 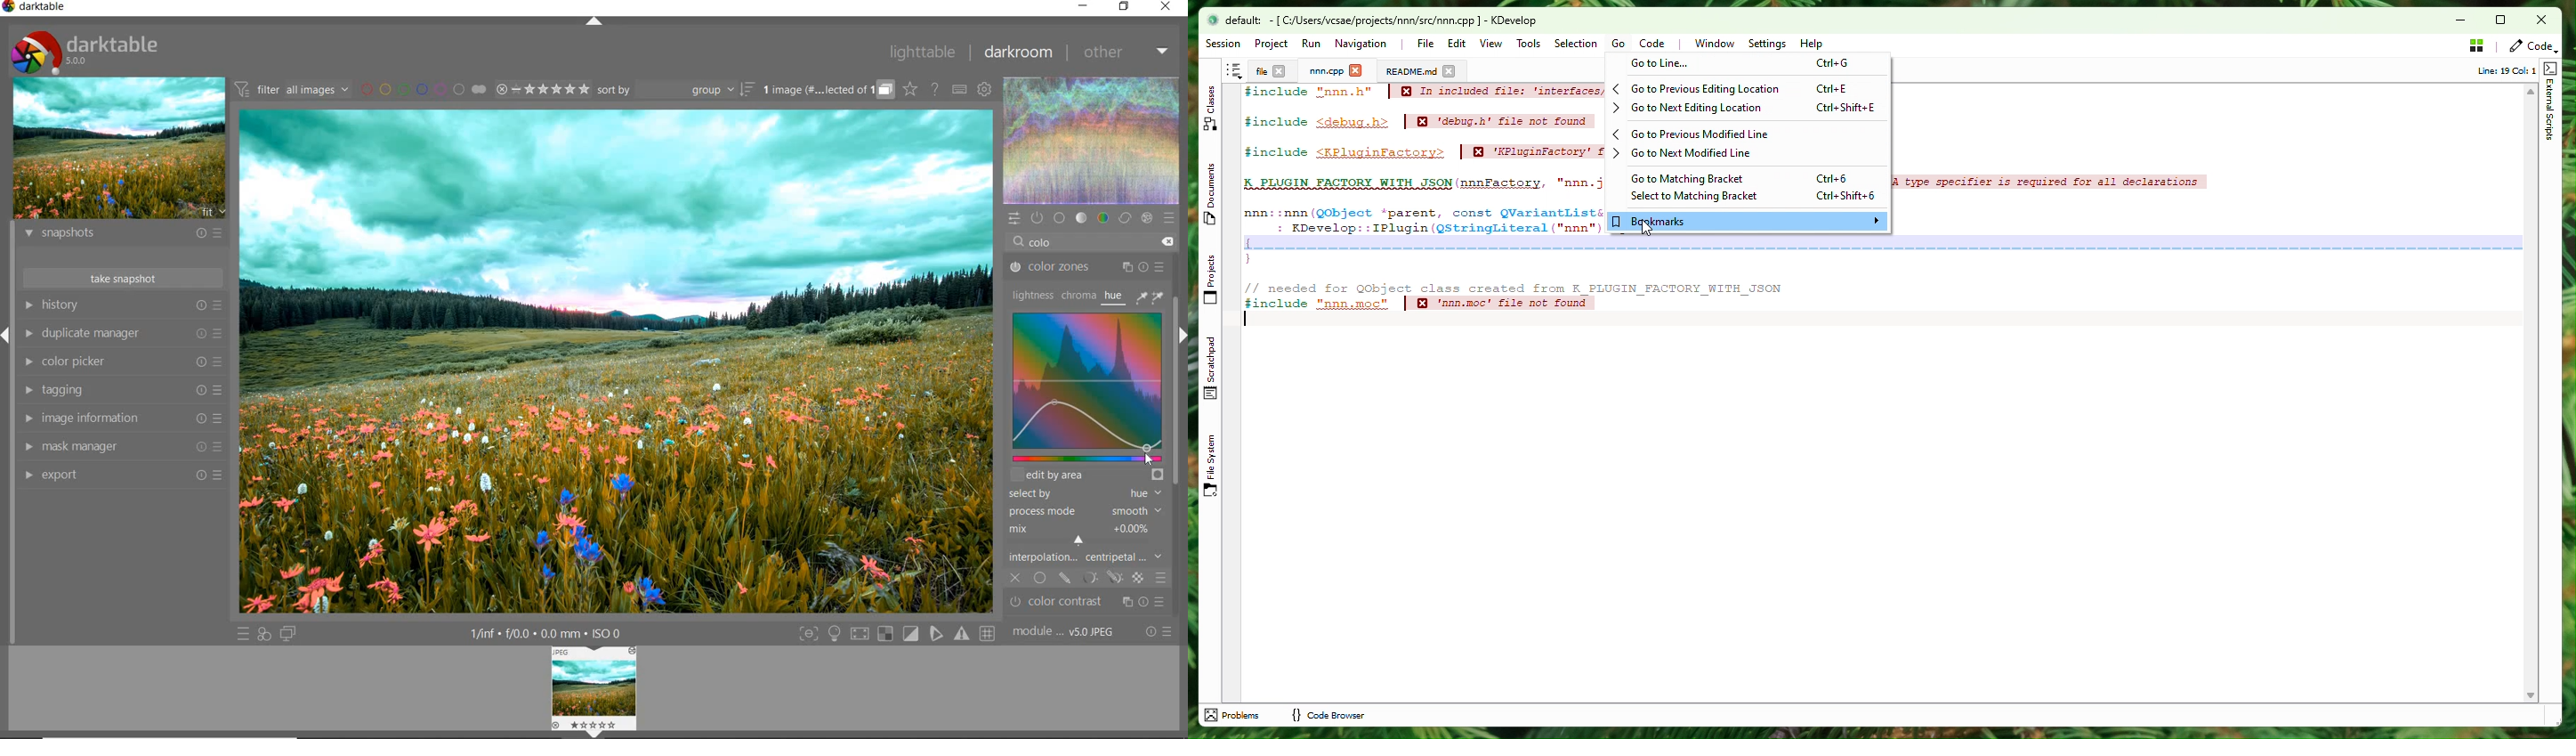 What do you see at coordinates (1093, 141) in the screenshot?
I see `waveform` at bounding box center [1093, 141].